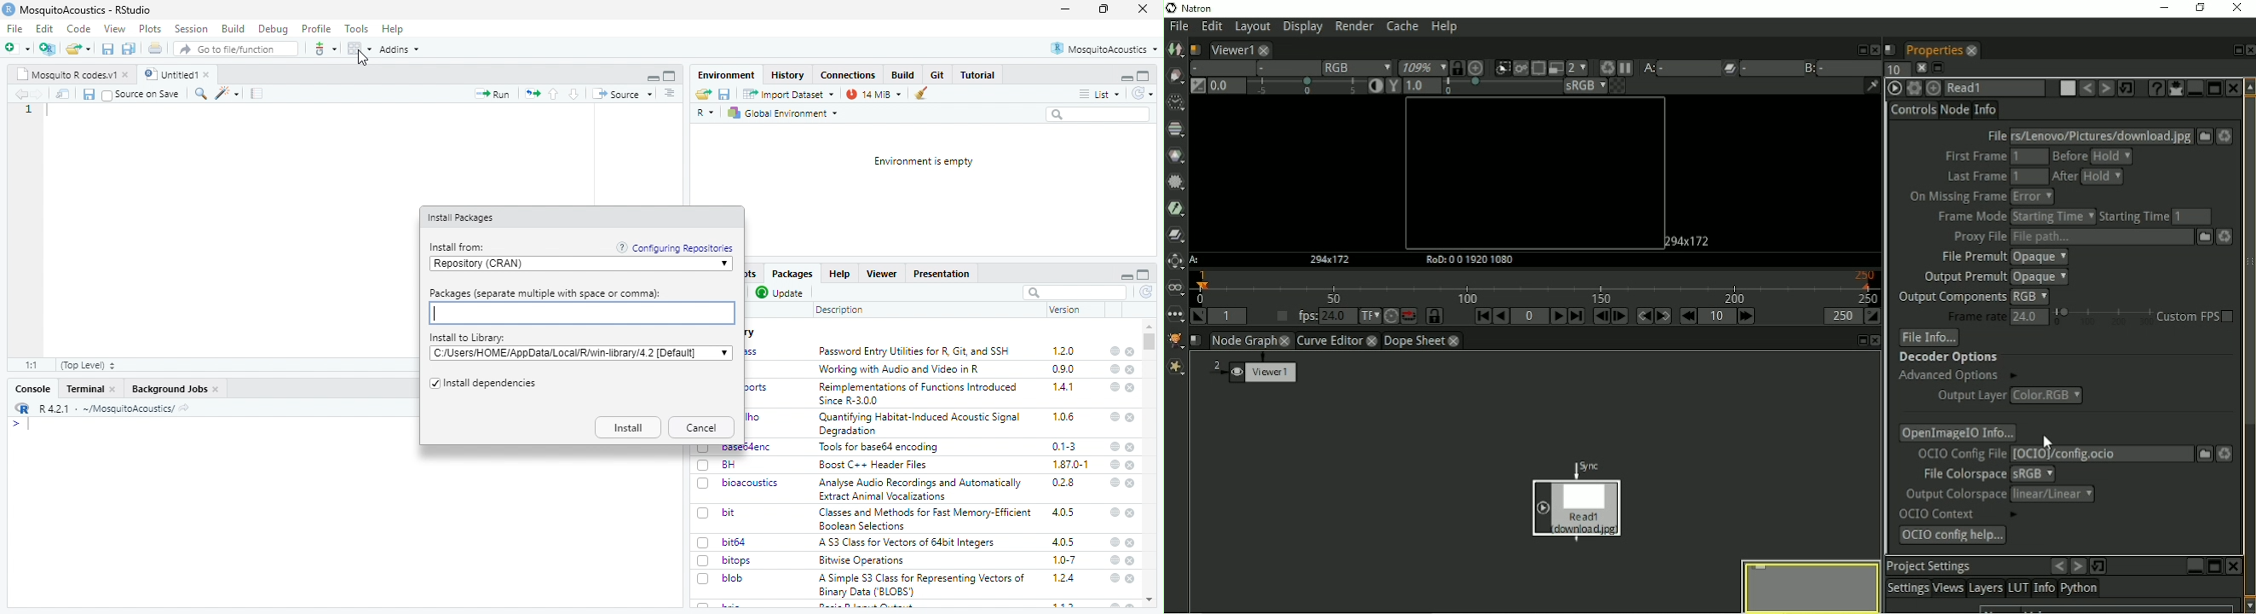 Image resolution: width=2268 pixels, height=616 pixels. What do you see at coordinates (1065, 542) in the screenshot?
I see `405` at bounding box center [1065, 542].